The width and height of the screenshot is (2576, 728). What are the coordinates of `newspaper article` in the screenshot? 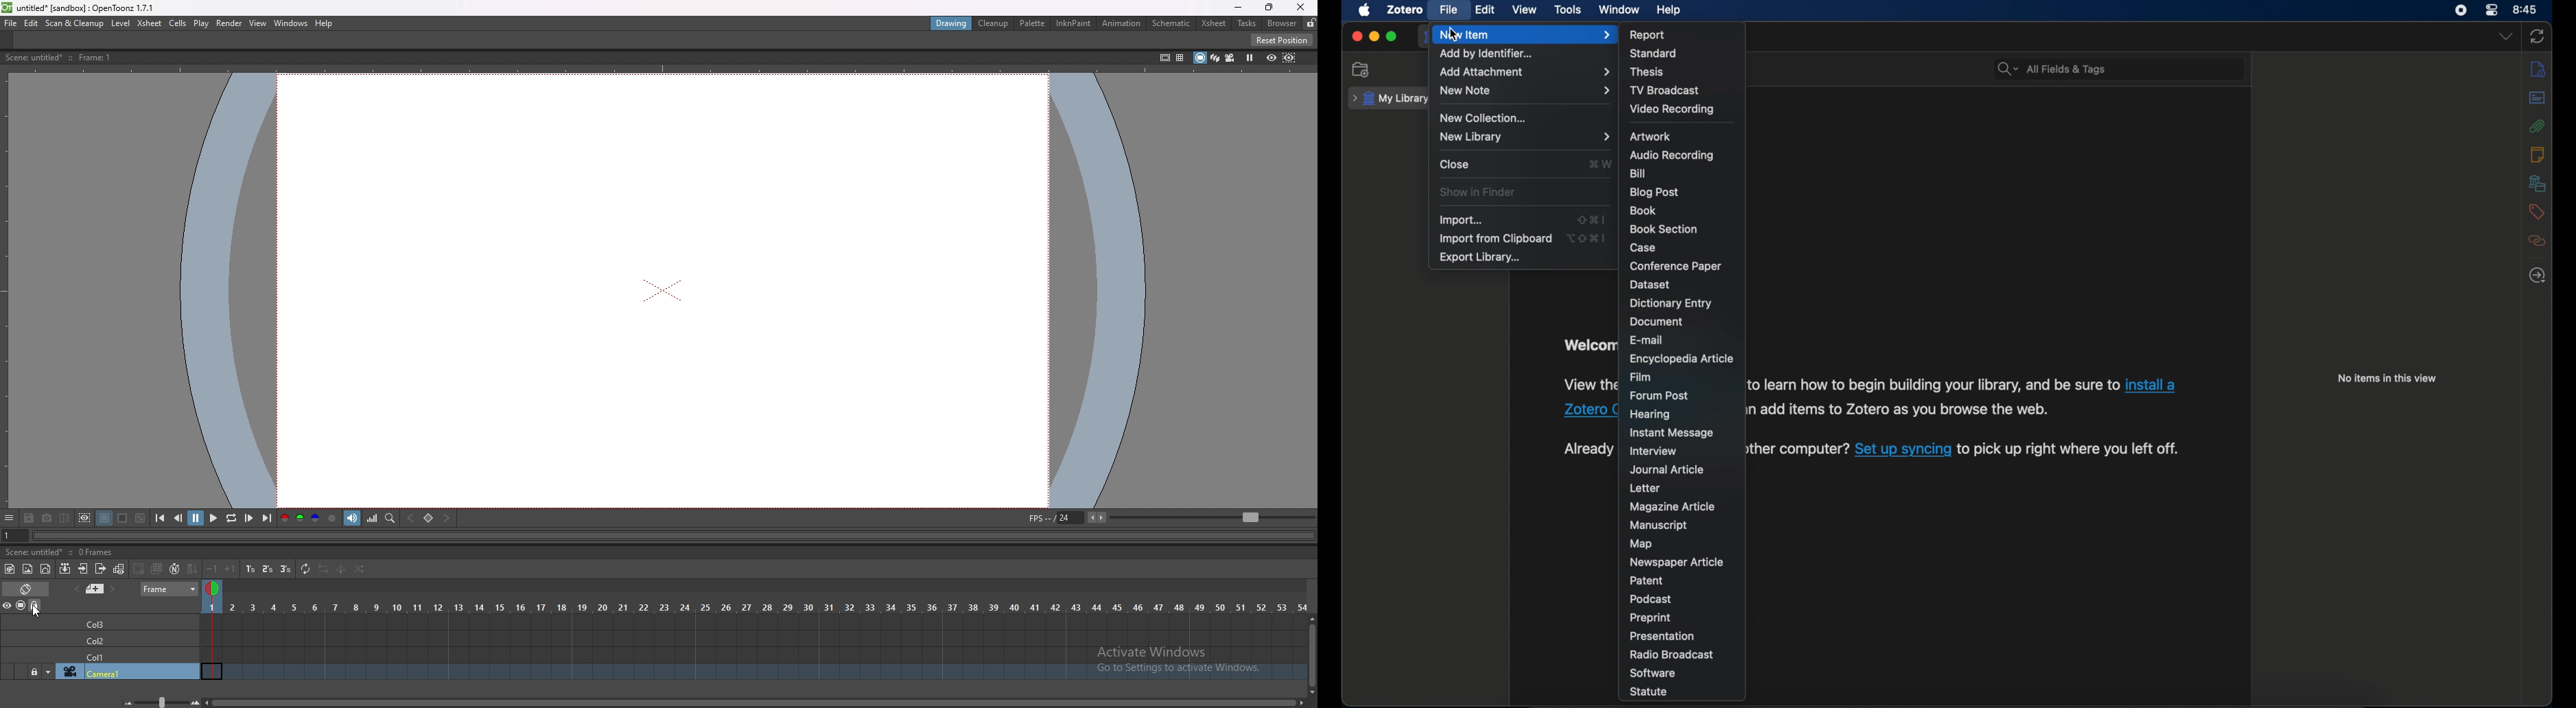 It's located at (1676, 561).